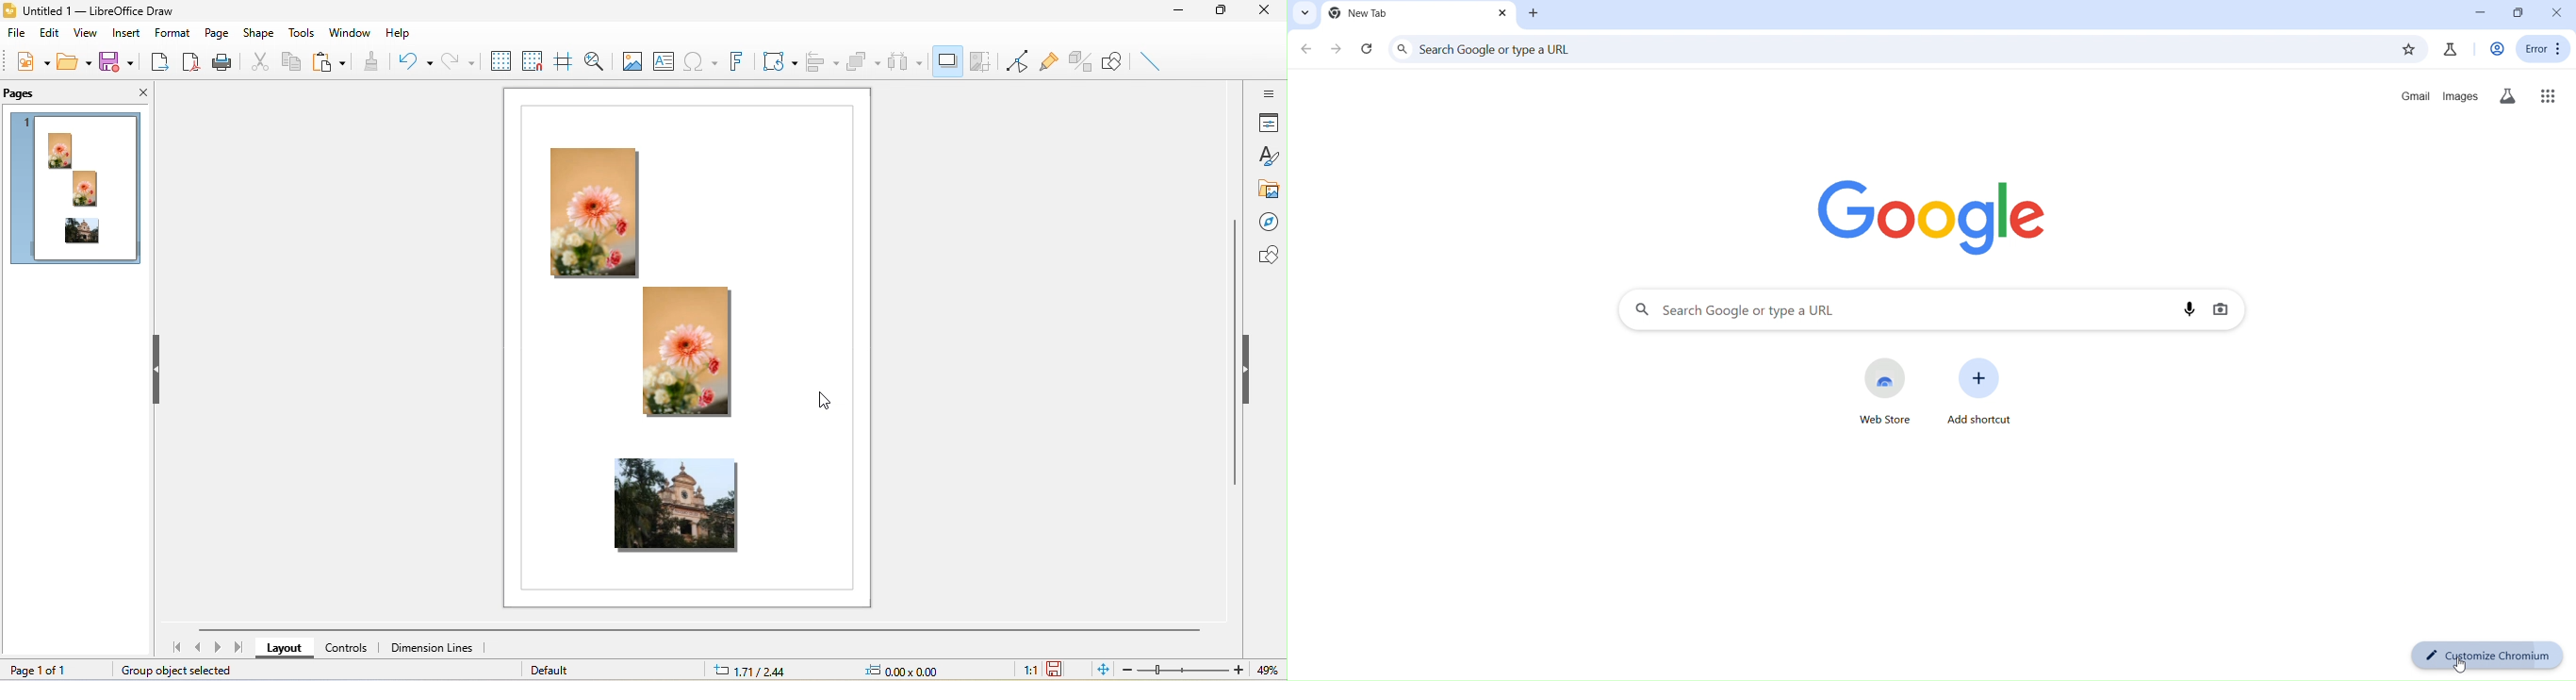 Image resolution: width=2576 pixels, height=700 pixels. Describe the element at coordinates (215, 33) in the screenshot. I see `page` at that location.